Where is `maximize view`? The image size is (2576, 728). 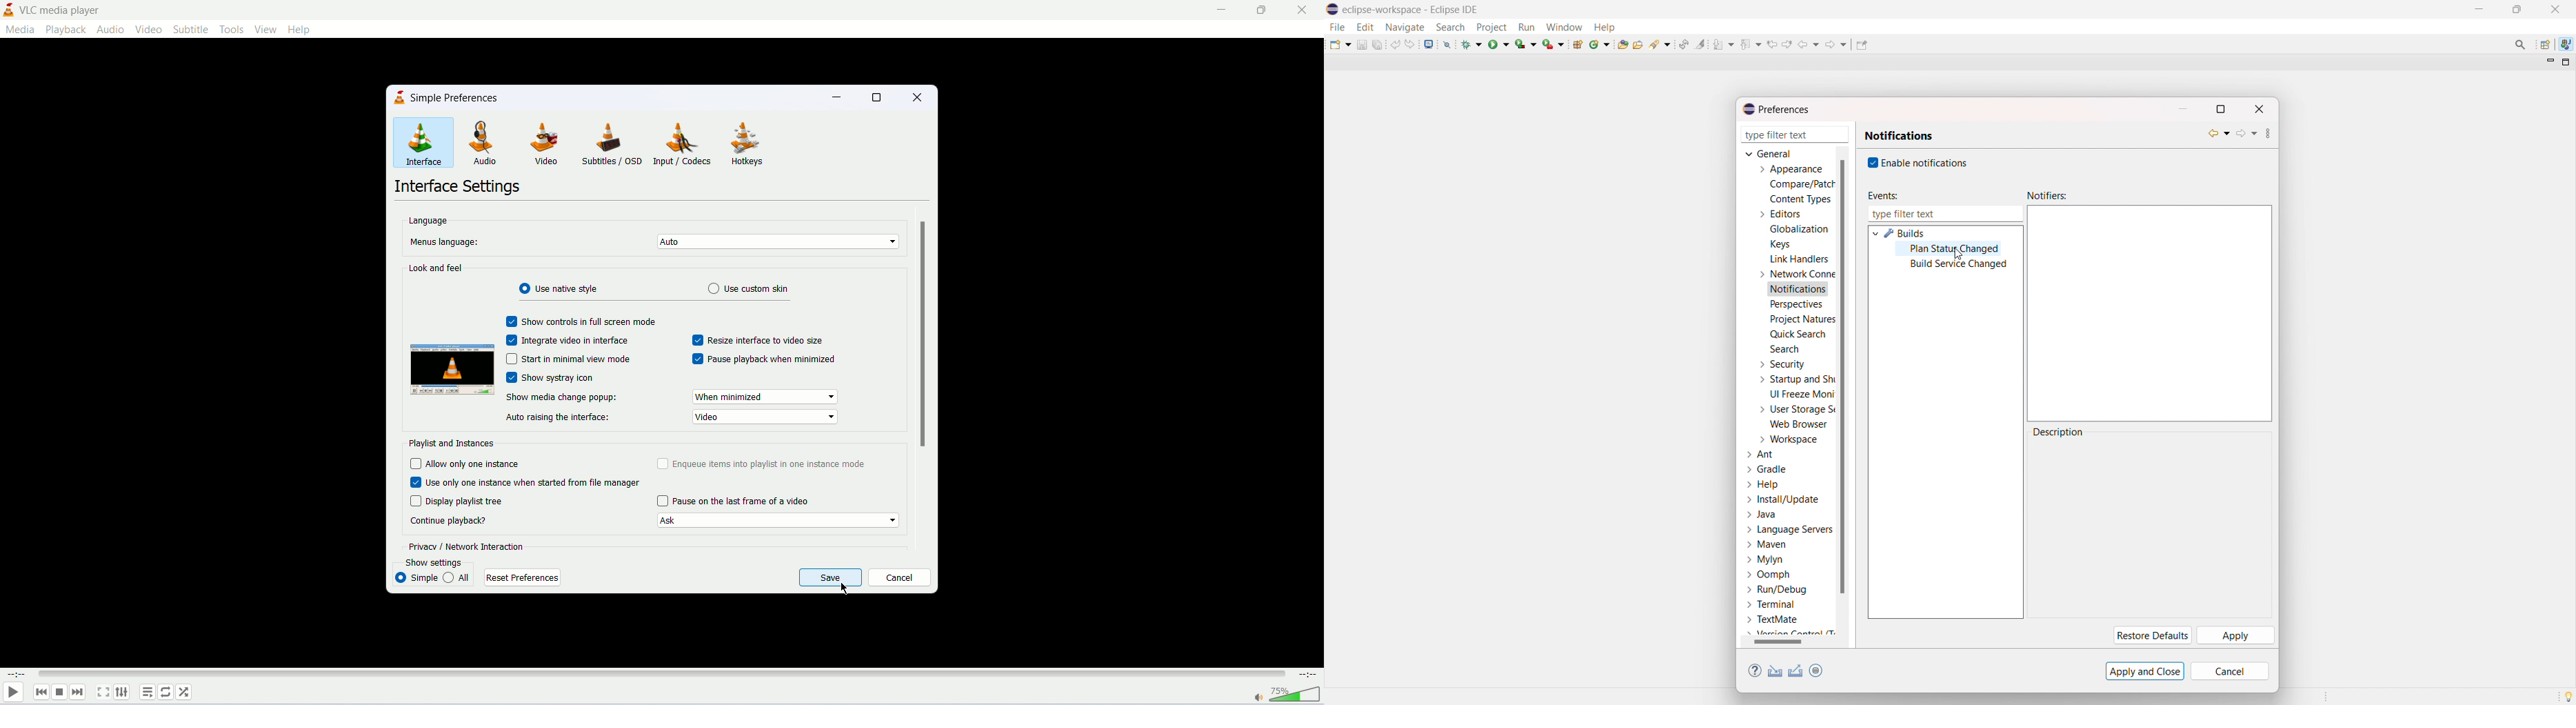
maximize view is located at coordinates (2567, 62).